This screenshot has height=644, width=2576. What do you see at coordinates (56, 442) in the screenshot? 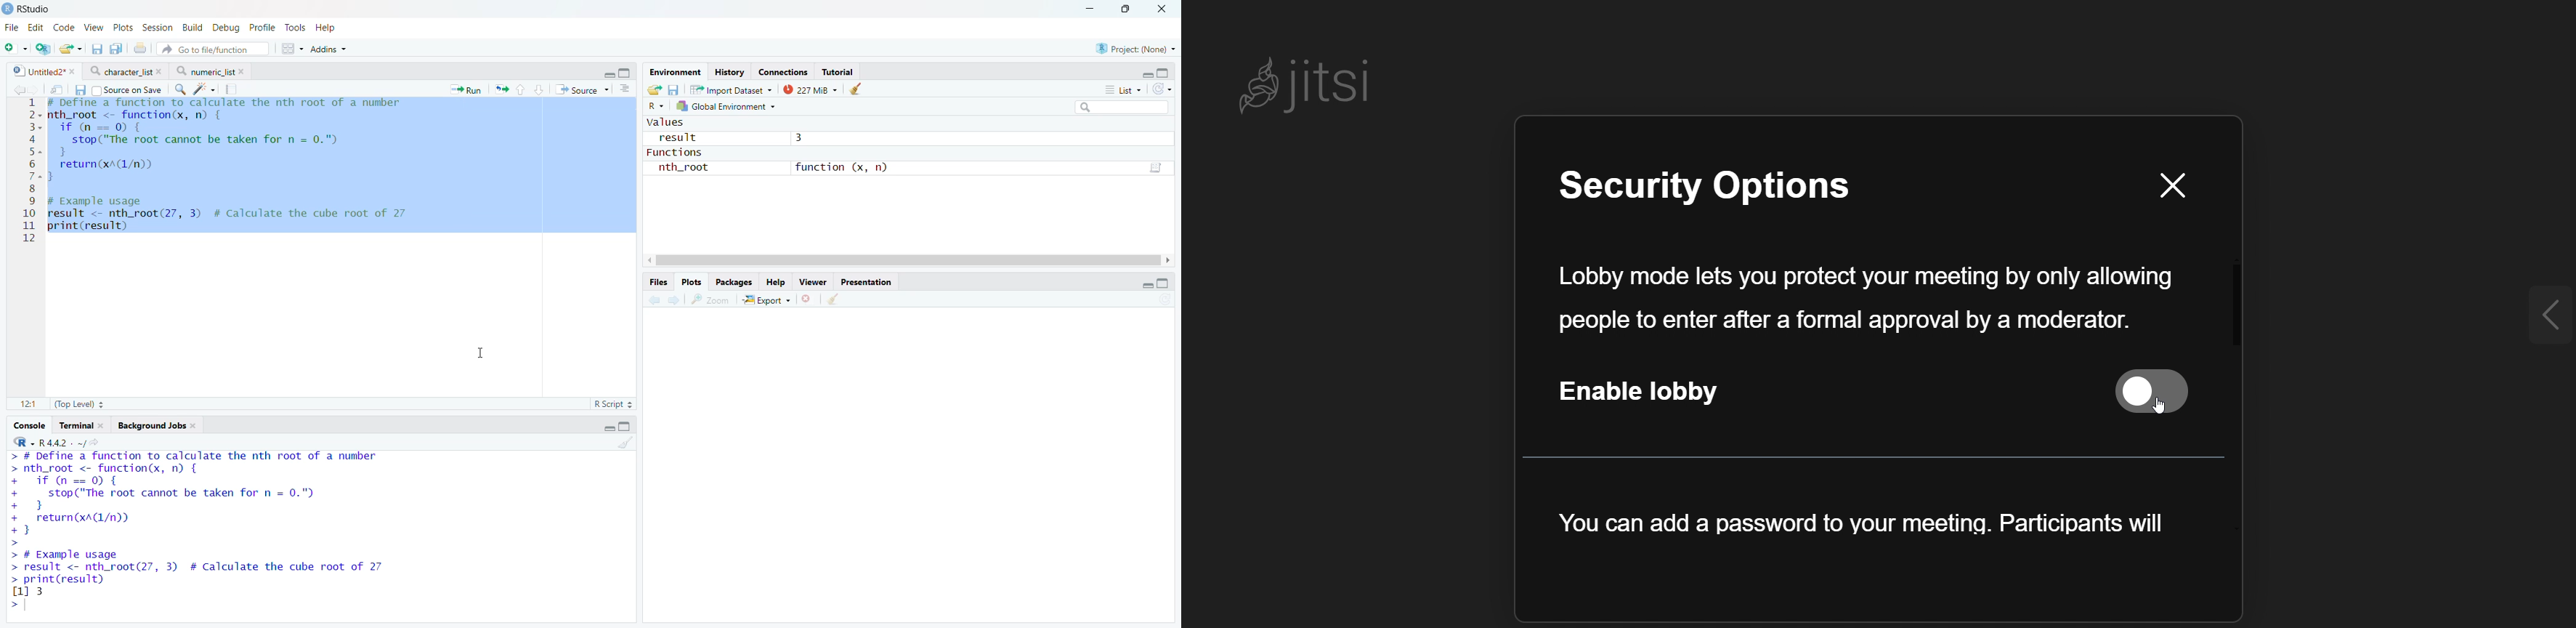
I see `R -R 4.4.2. ~/` at bounding box center [56, 442].